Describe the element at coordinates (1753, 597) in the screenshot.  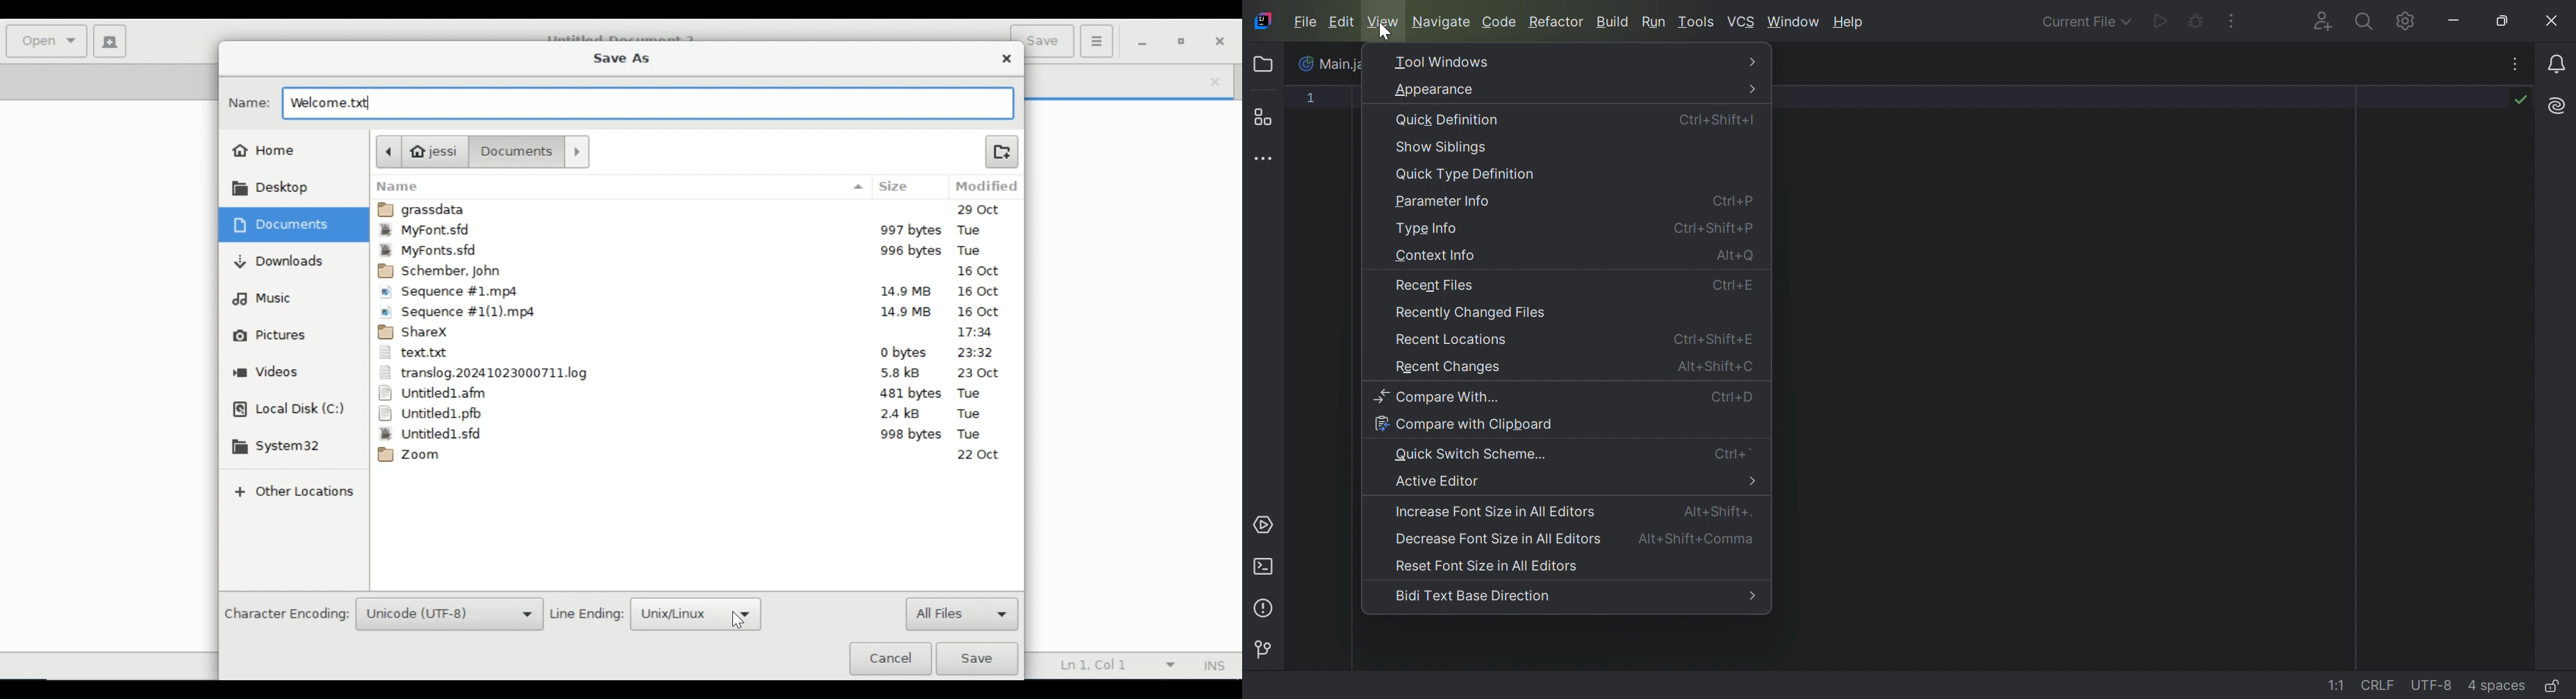
I see `More` at that location.